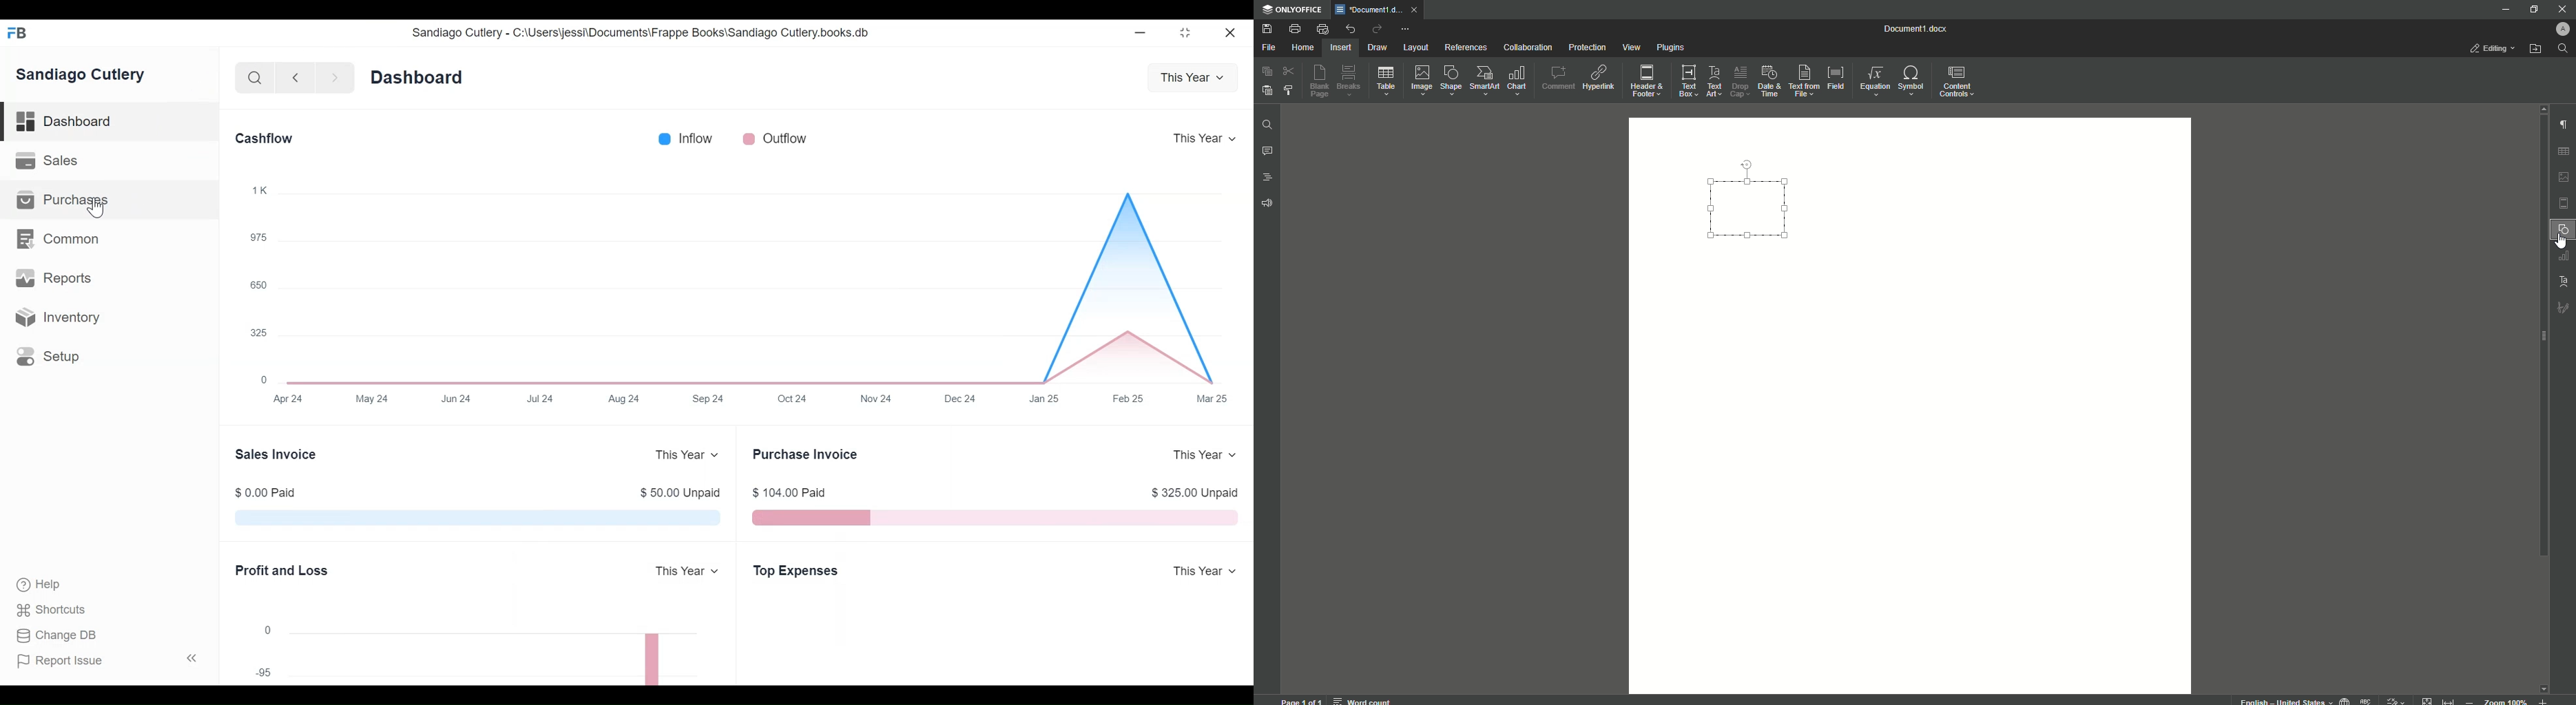 The width and height of the screenshot is (2576, 728). What do you see at coordinates (257, 79) in the screenshot?
I see `search` at bounding box center [257, 79].